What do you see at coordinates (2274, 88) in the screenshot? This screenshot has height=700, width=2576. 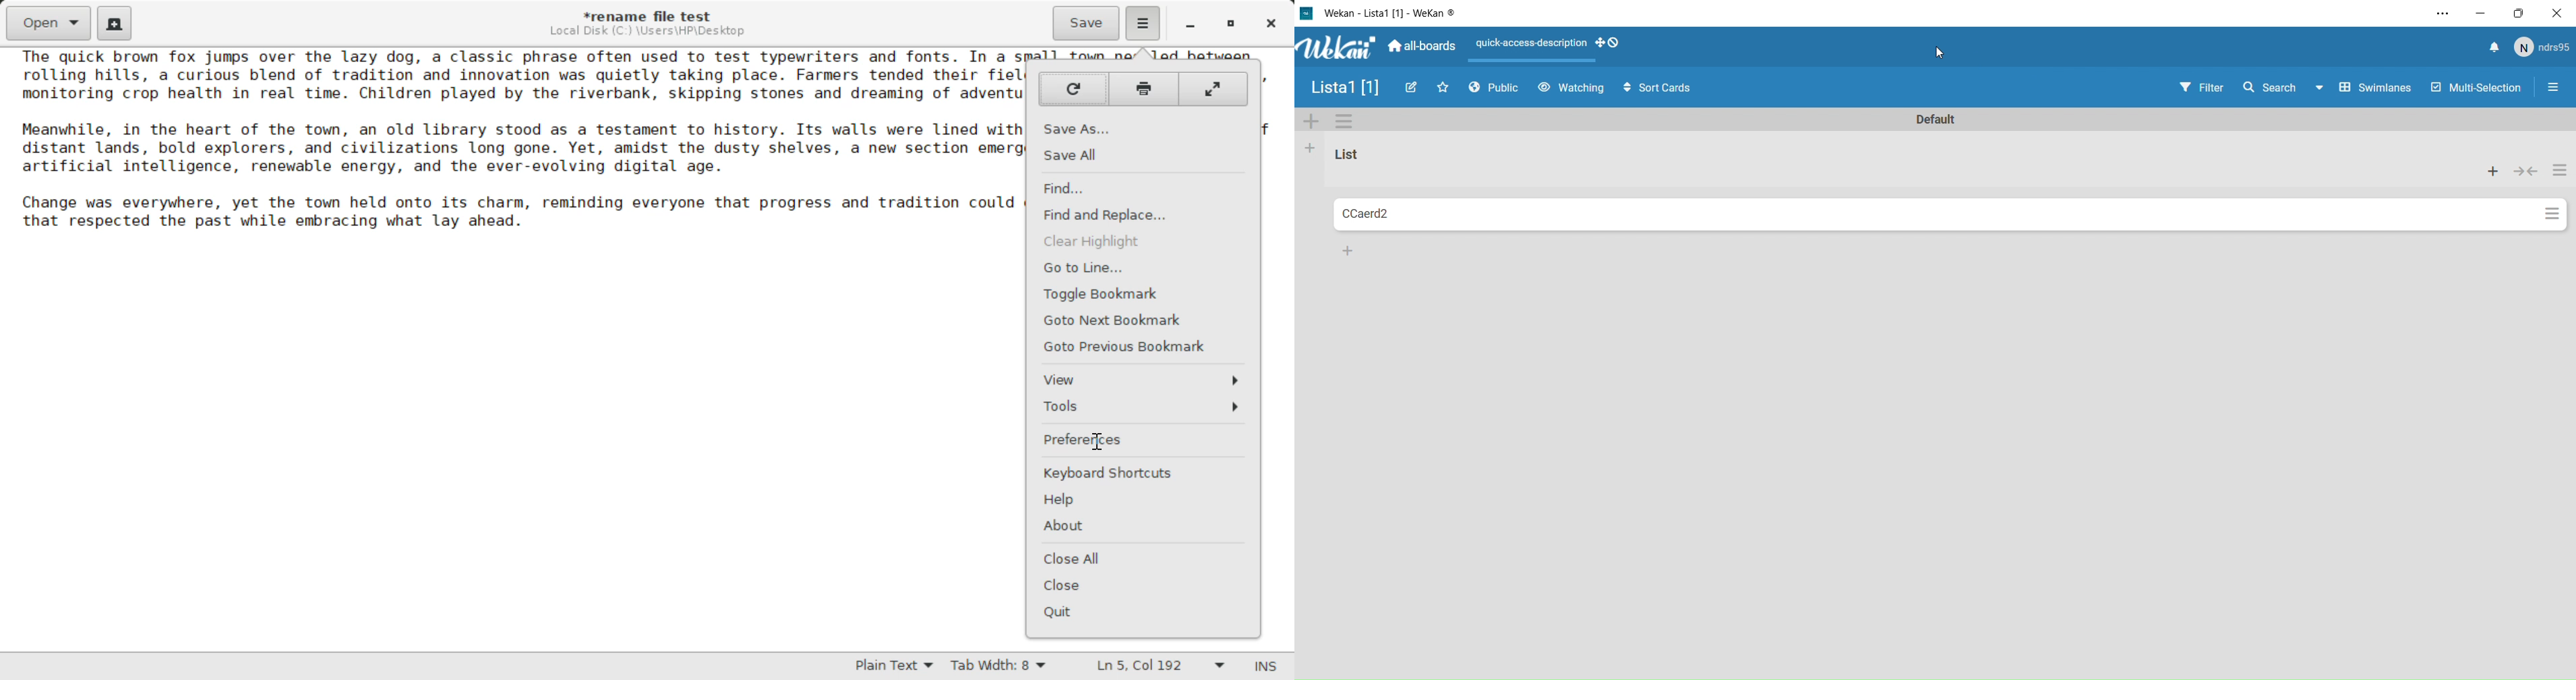 I see `Search` at bounding box center [2274, 88].